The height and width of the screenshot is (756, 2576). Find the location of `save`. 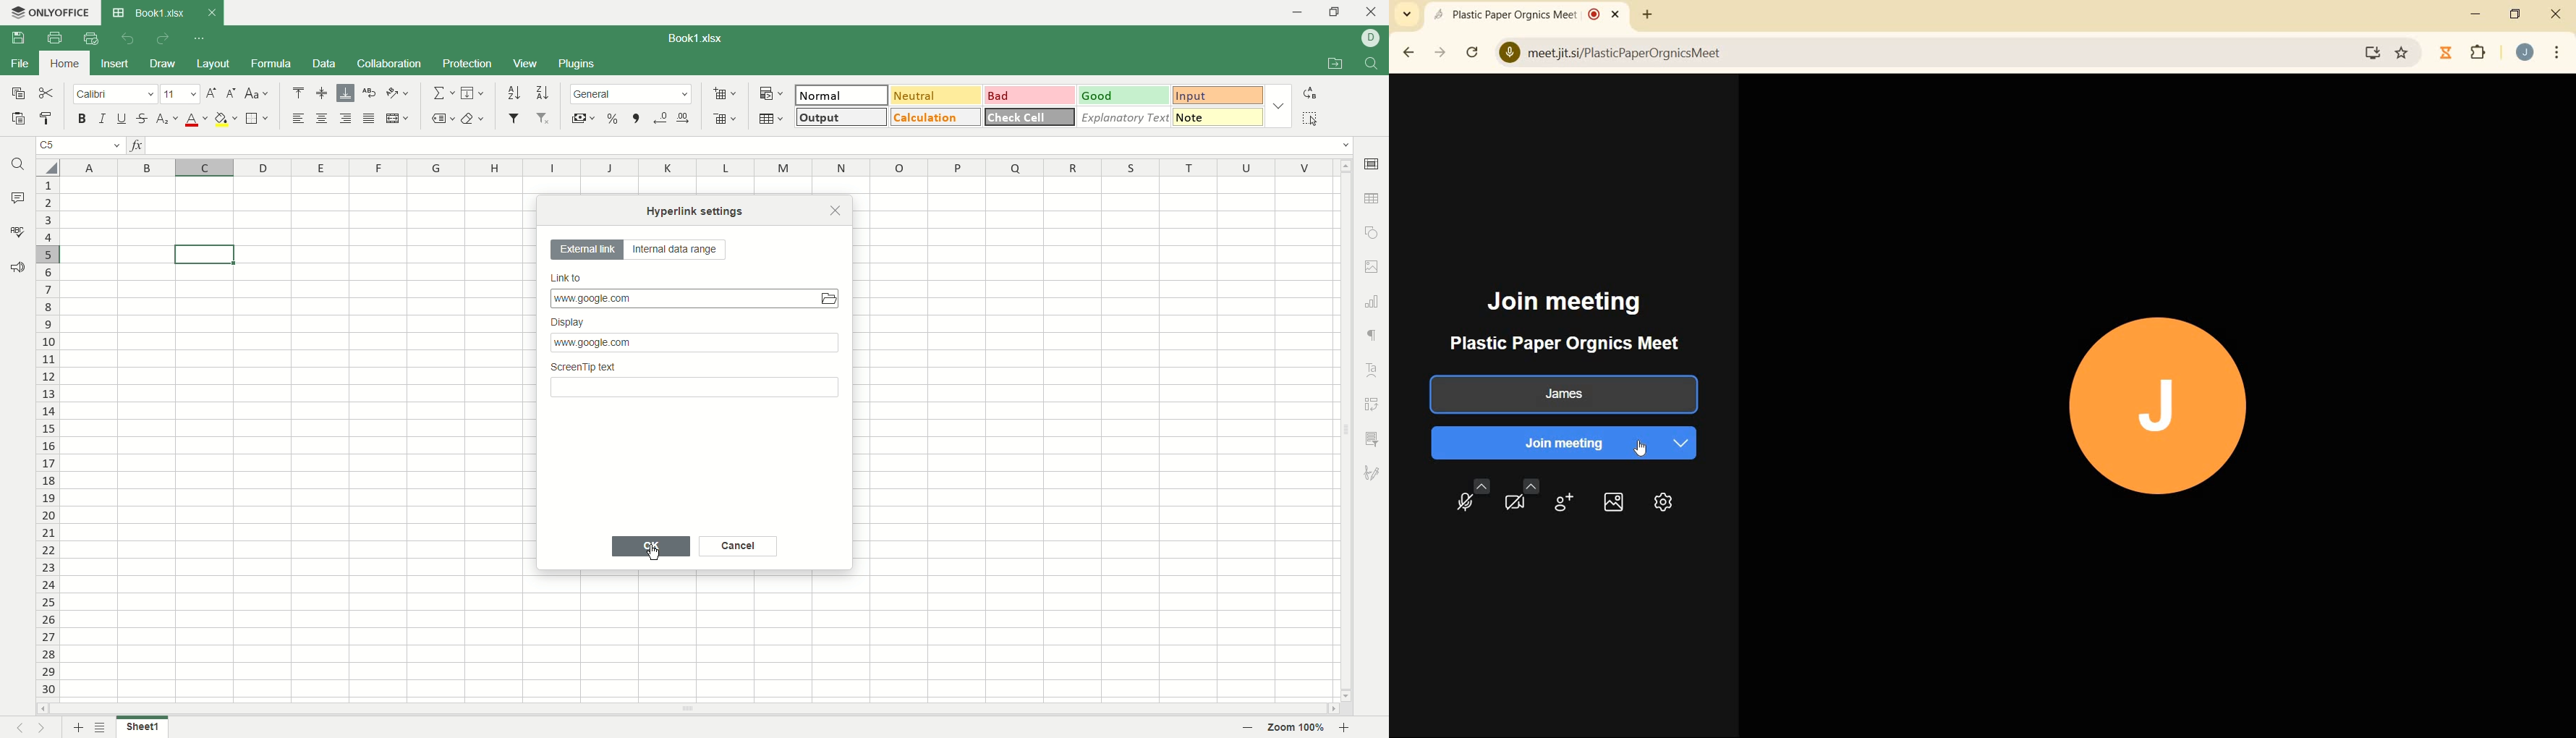

save is located at coordinates (17, 38).